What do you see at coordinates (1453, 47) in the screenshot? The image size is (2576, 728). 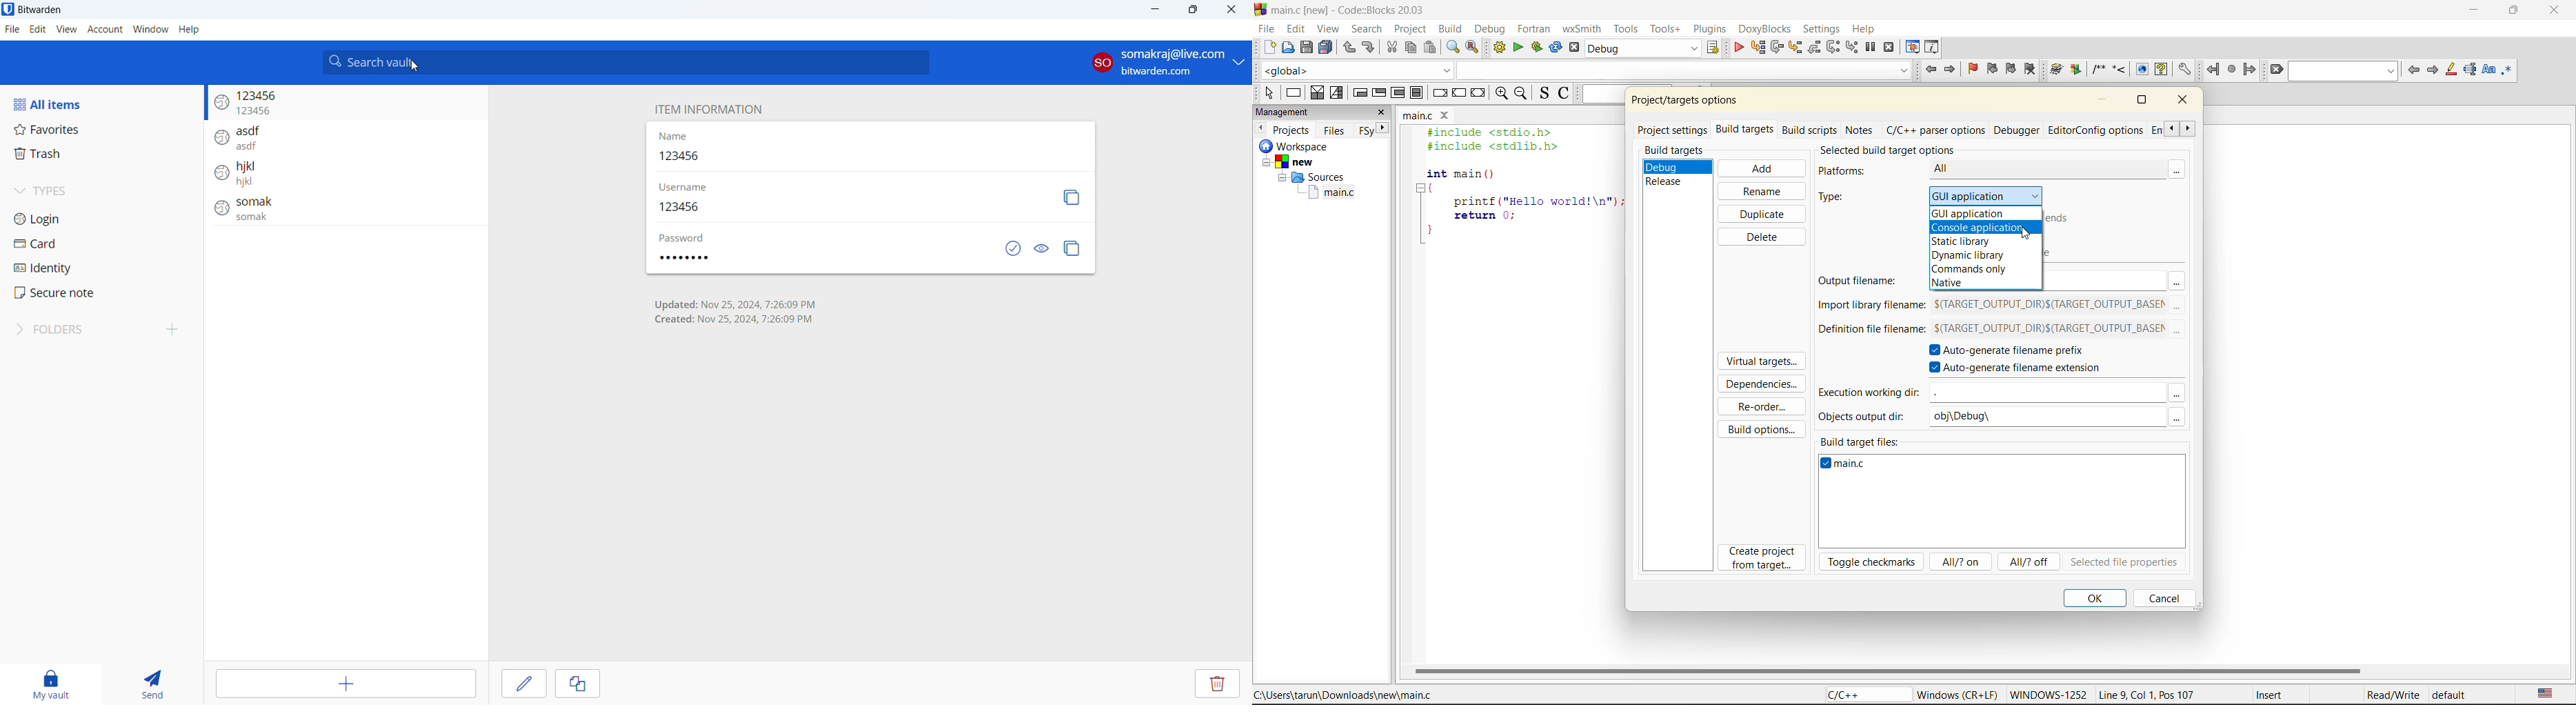 I see `find` at bounding box center [1453, 47].